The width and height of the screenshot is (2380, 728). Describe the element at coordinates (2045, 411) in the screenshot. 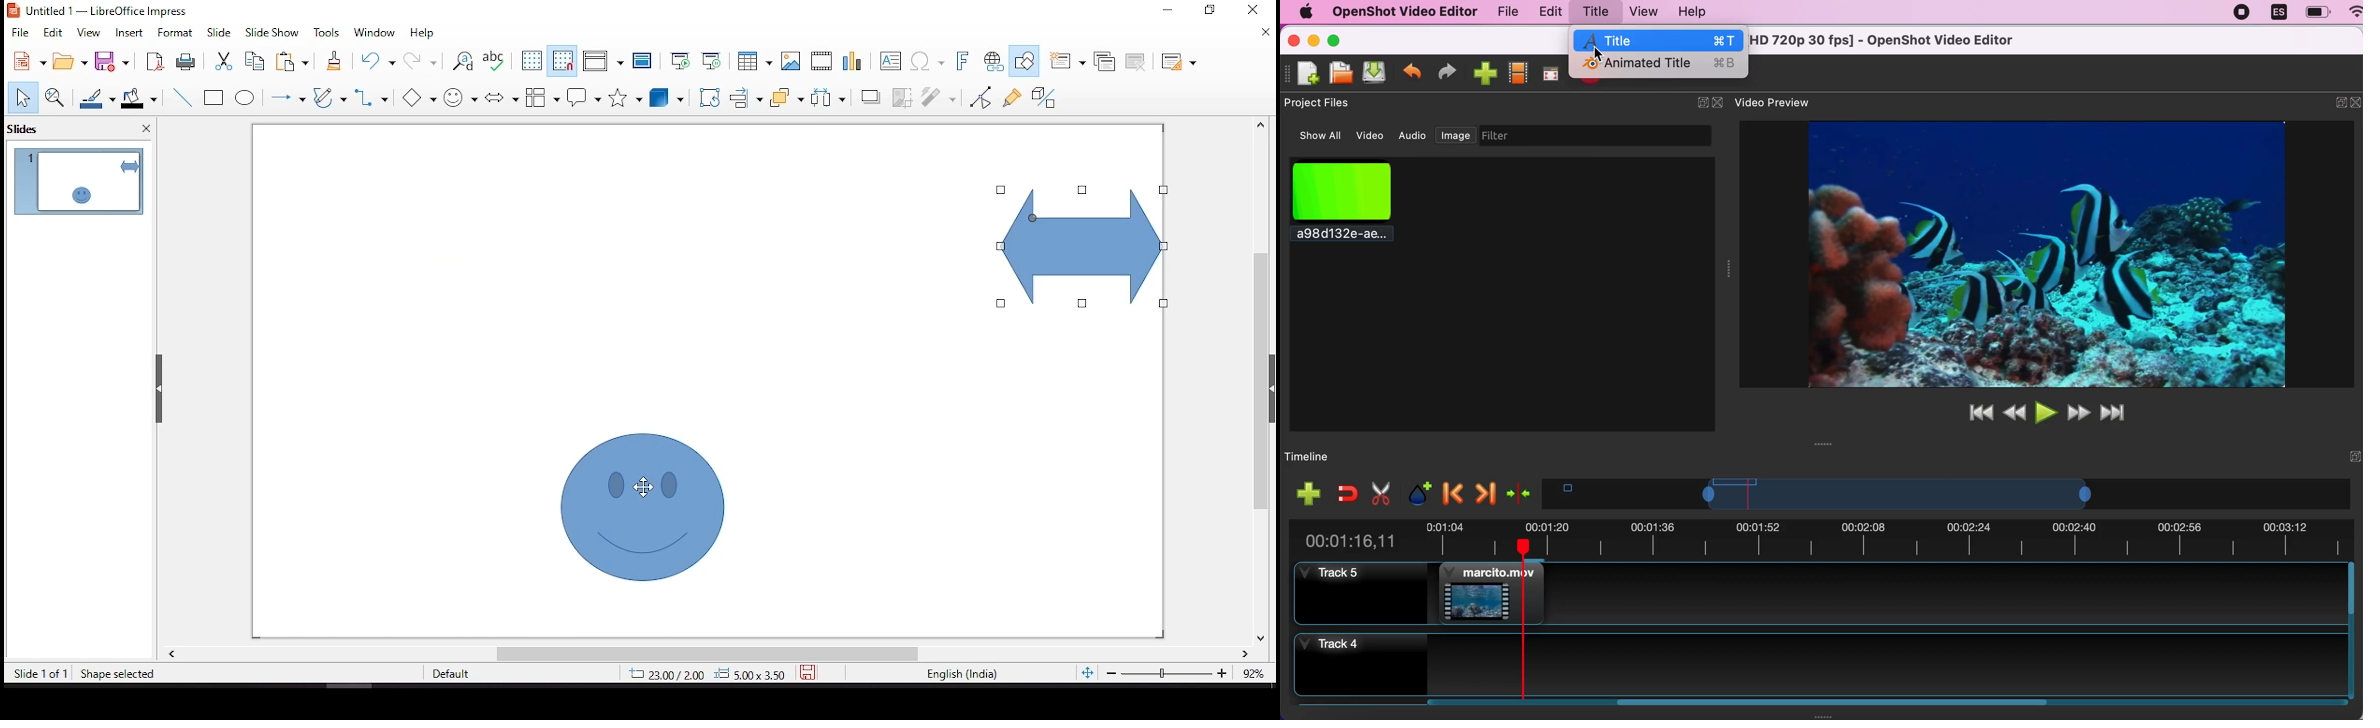

I see `play` at that location.